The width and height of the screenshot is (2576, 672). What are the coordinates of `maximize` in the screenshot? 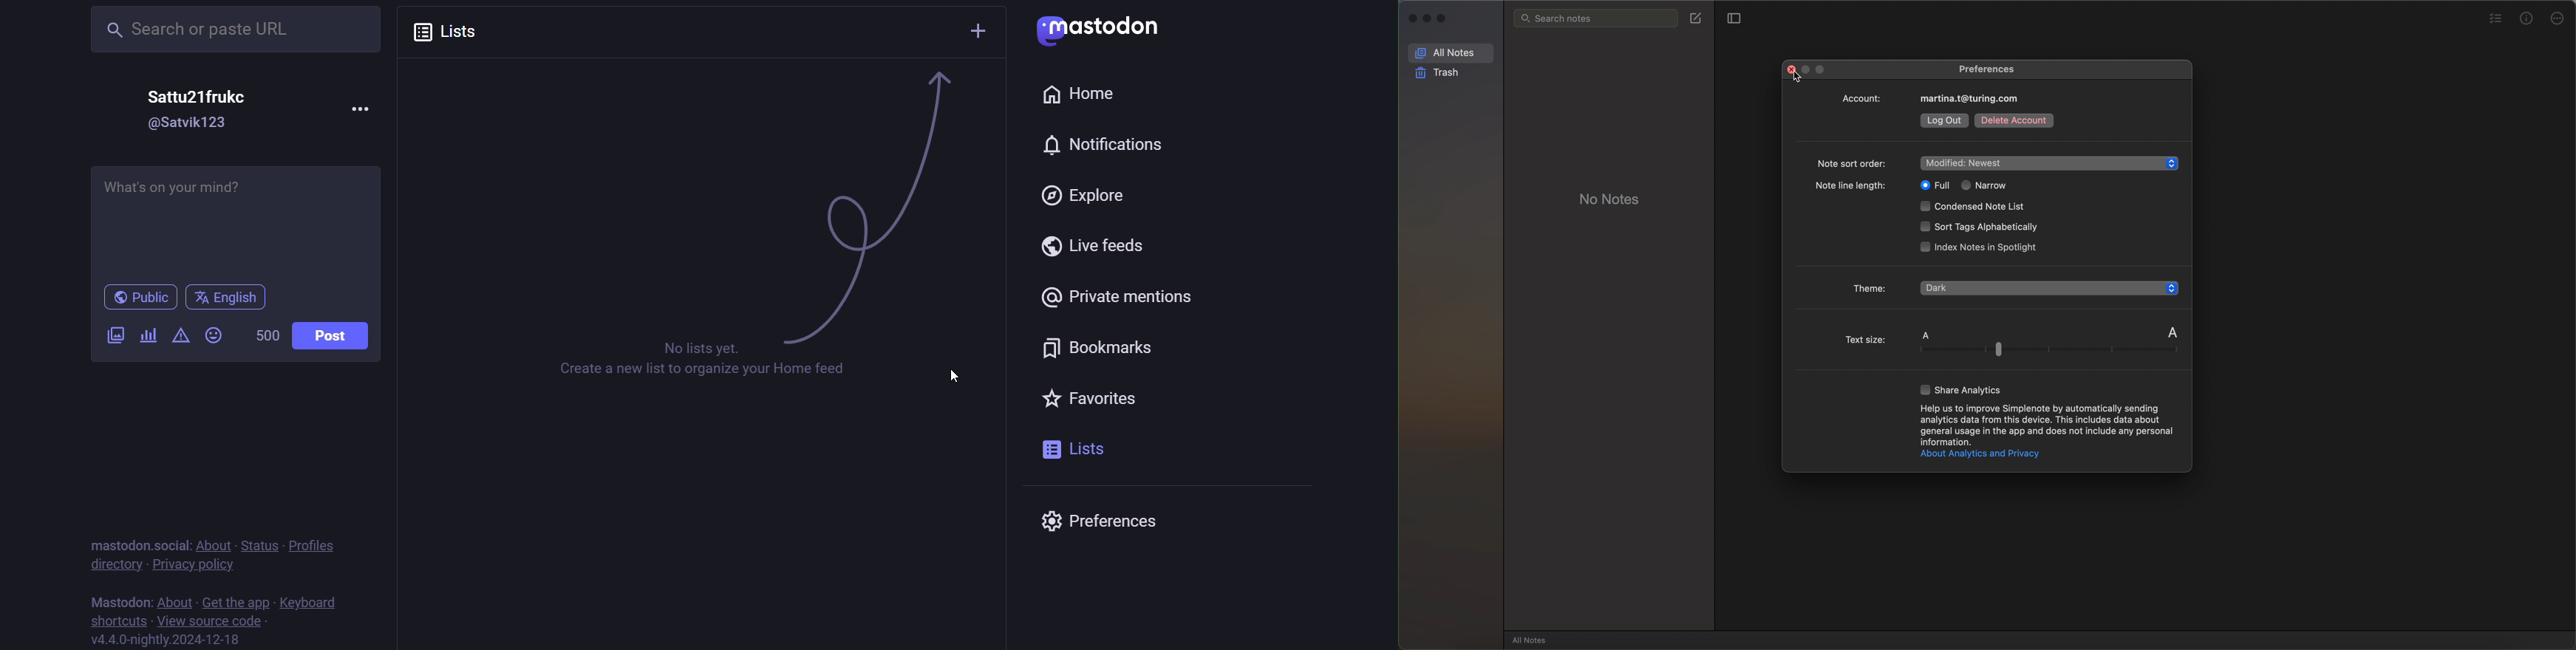 It's located at (1445, 19).